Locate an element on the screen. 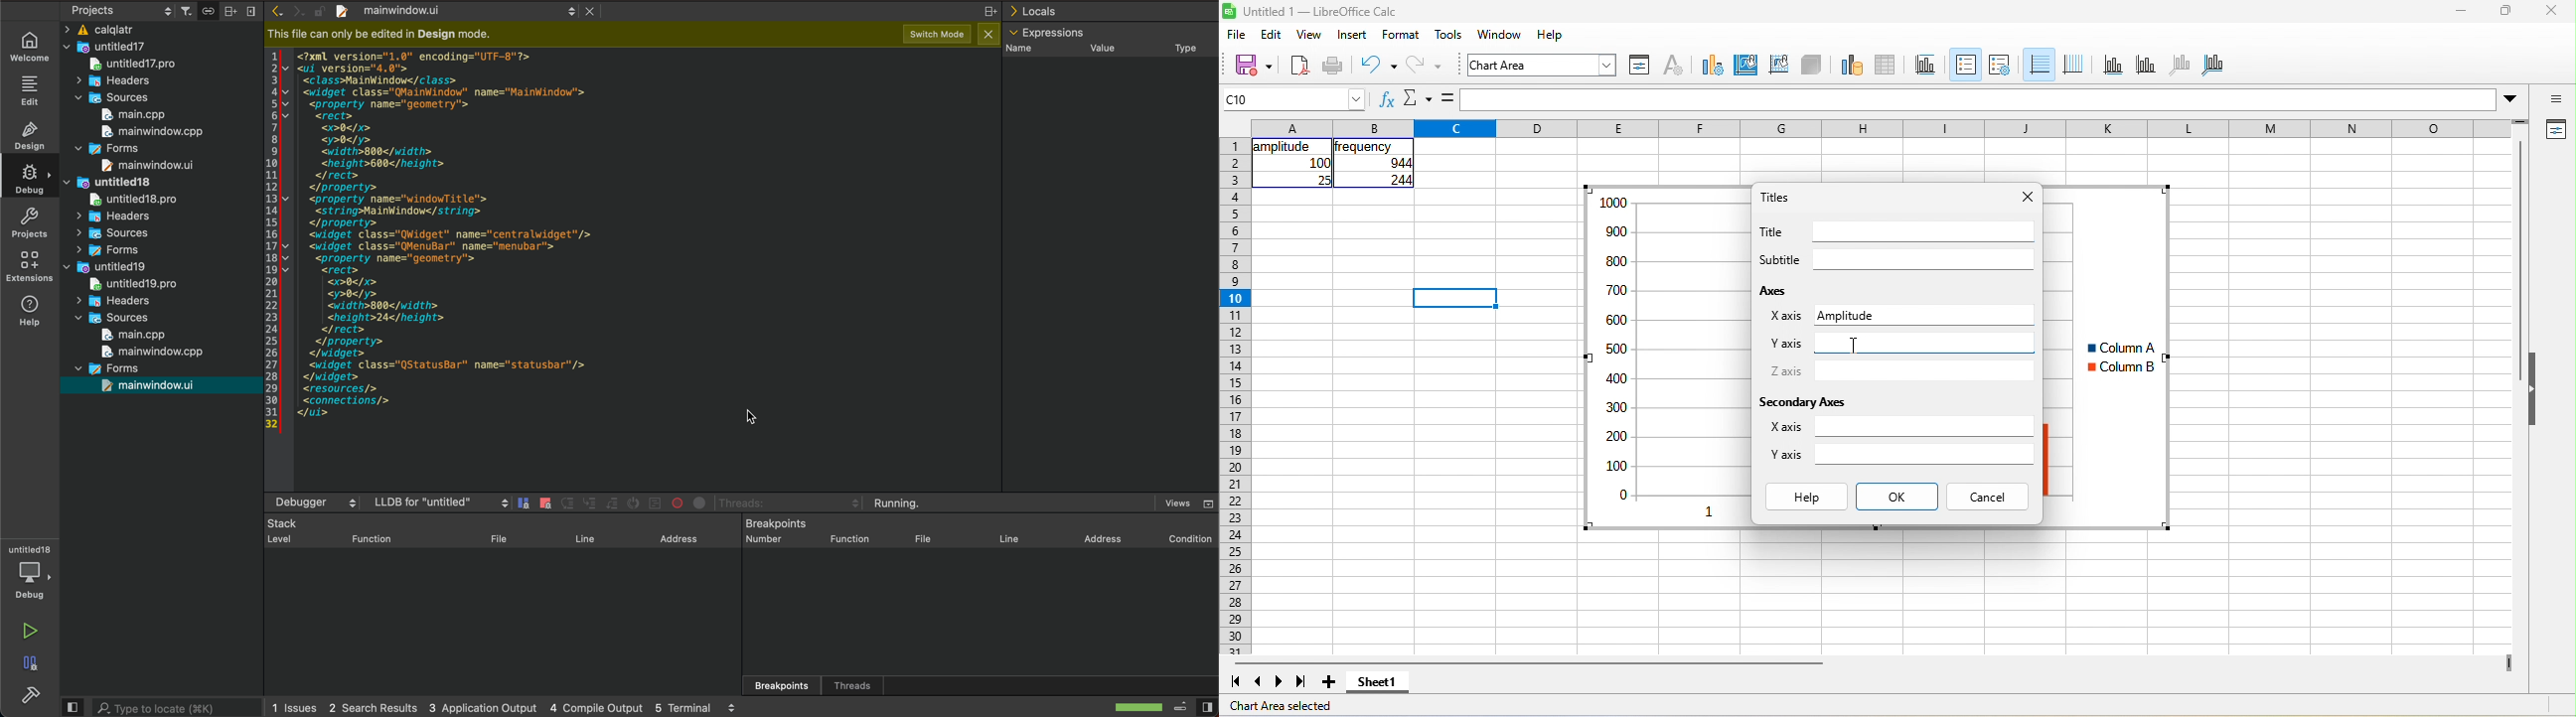 This screenshot has width=2576, height=728. sheet 1 is located at coordinates (1378, 682).